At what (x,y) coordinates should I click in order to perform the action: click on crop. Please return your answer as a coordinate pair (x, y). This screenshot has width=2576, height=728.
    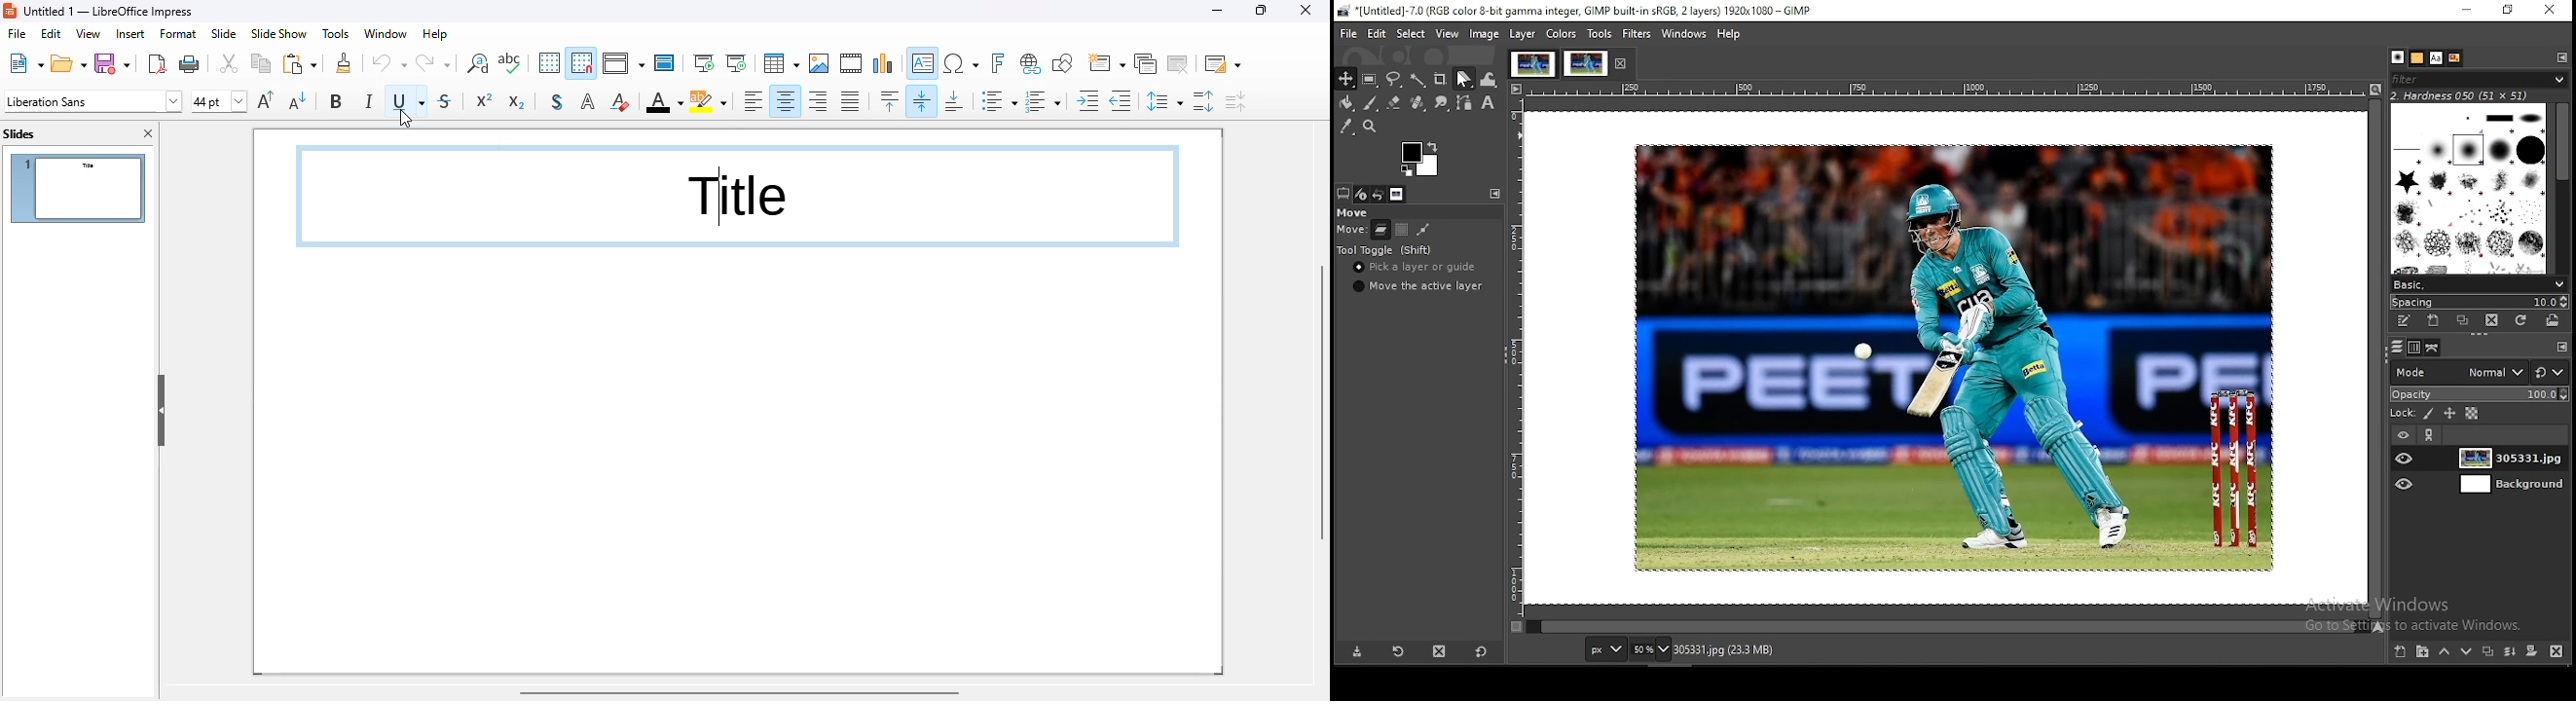
    Looking at the image, I should click on (1441, 78).